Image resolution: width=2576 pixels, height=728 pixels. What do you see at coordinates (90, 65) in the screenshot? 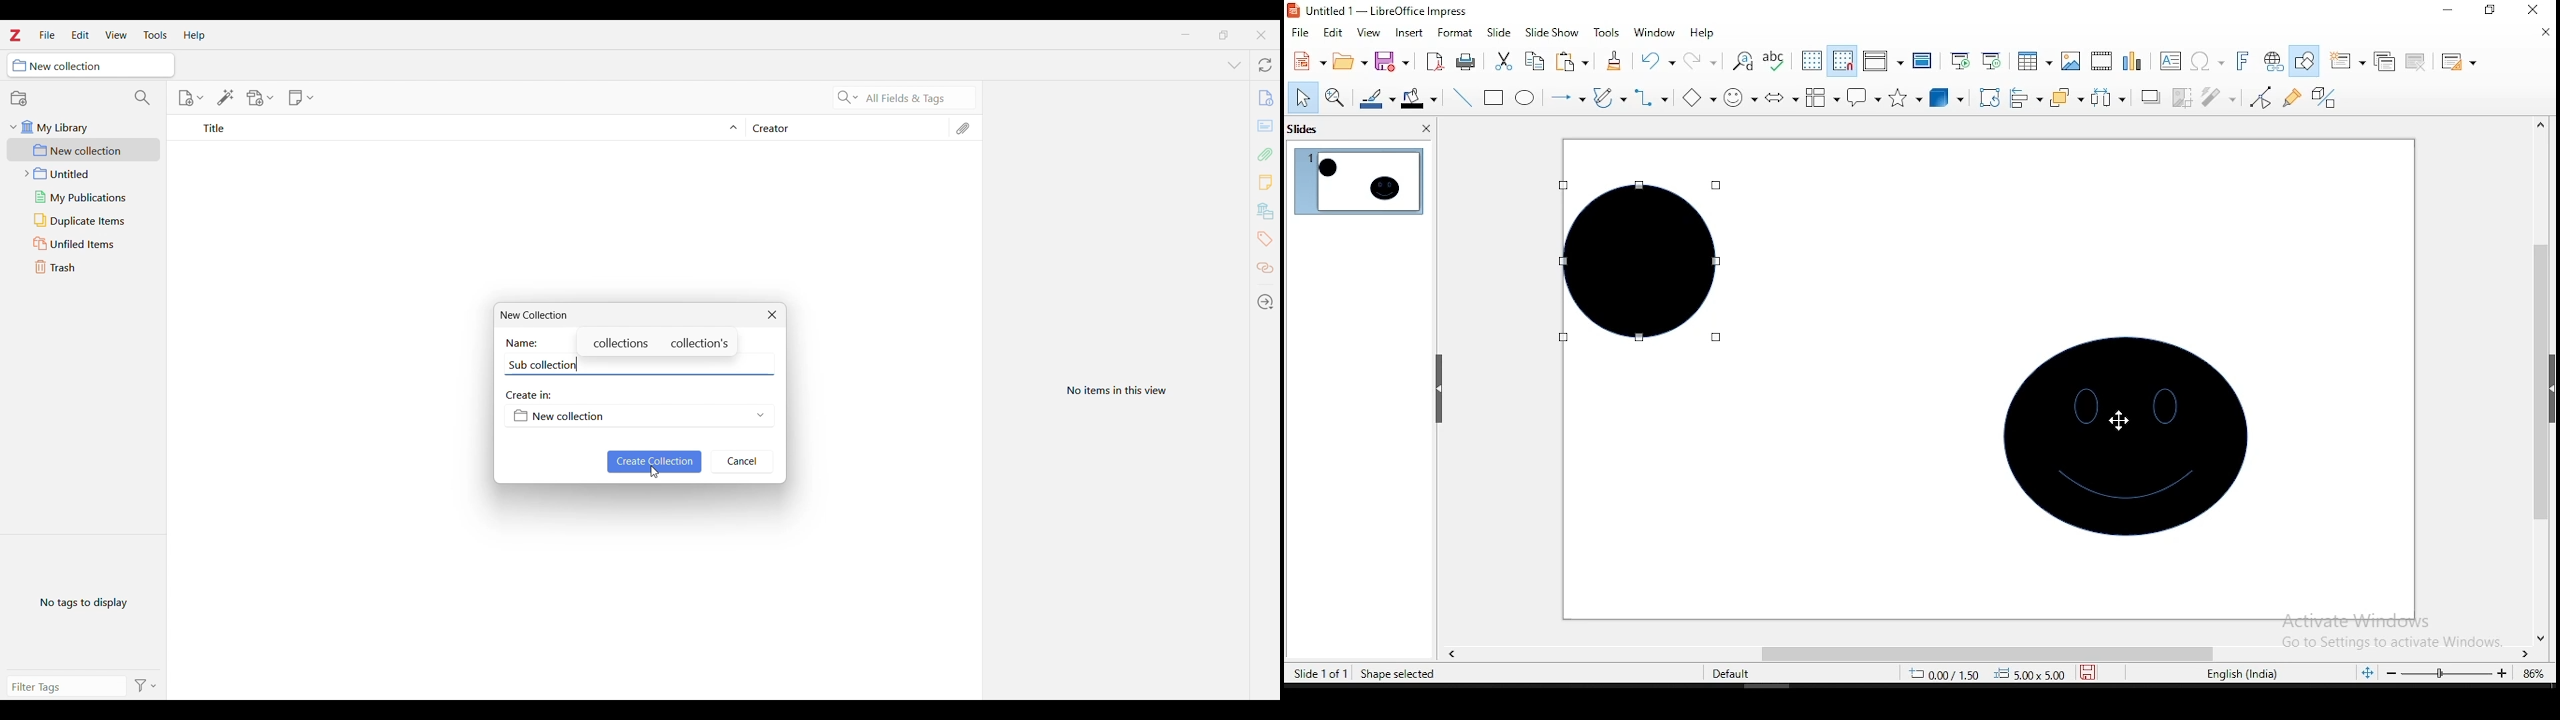
I see `Current collection` at bounding box center [90, 65].